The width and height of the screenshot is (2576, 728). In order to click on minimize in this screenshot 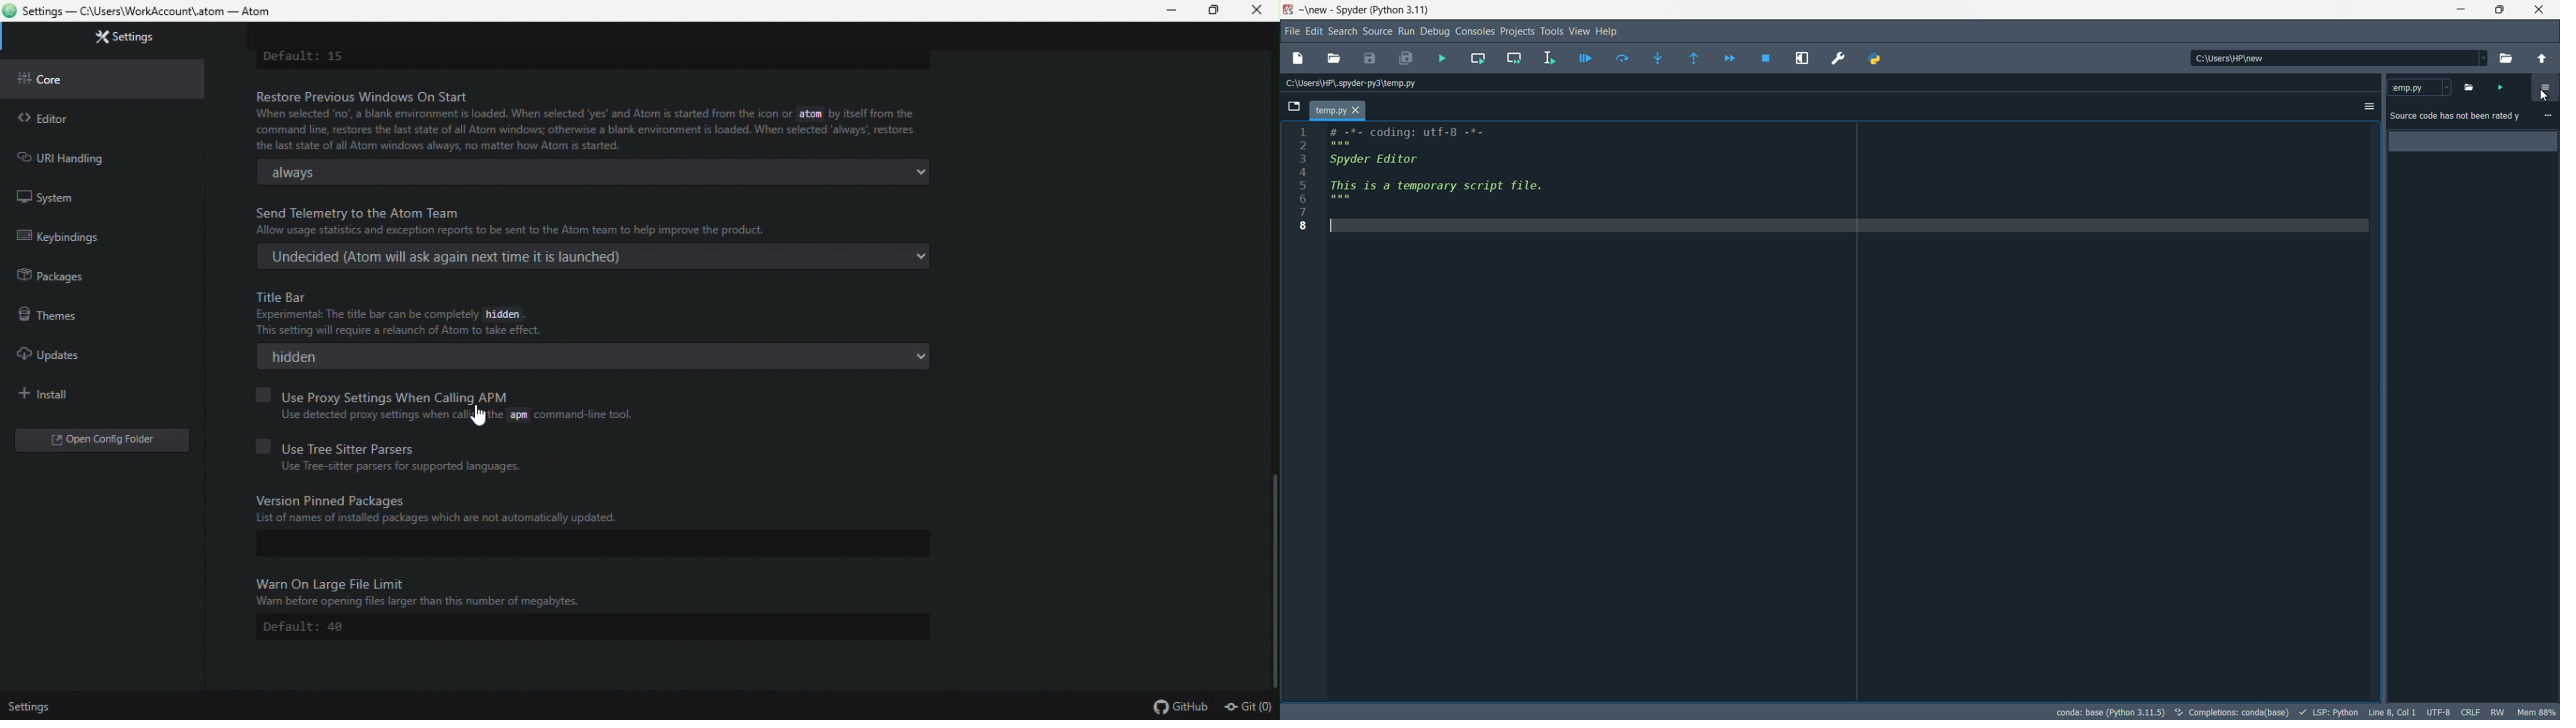, I will do `click(2463, 10)`.